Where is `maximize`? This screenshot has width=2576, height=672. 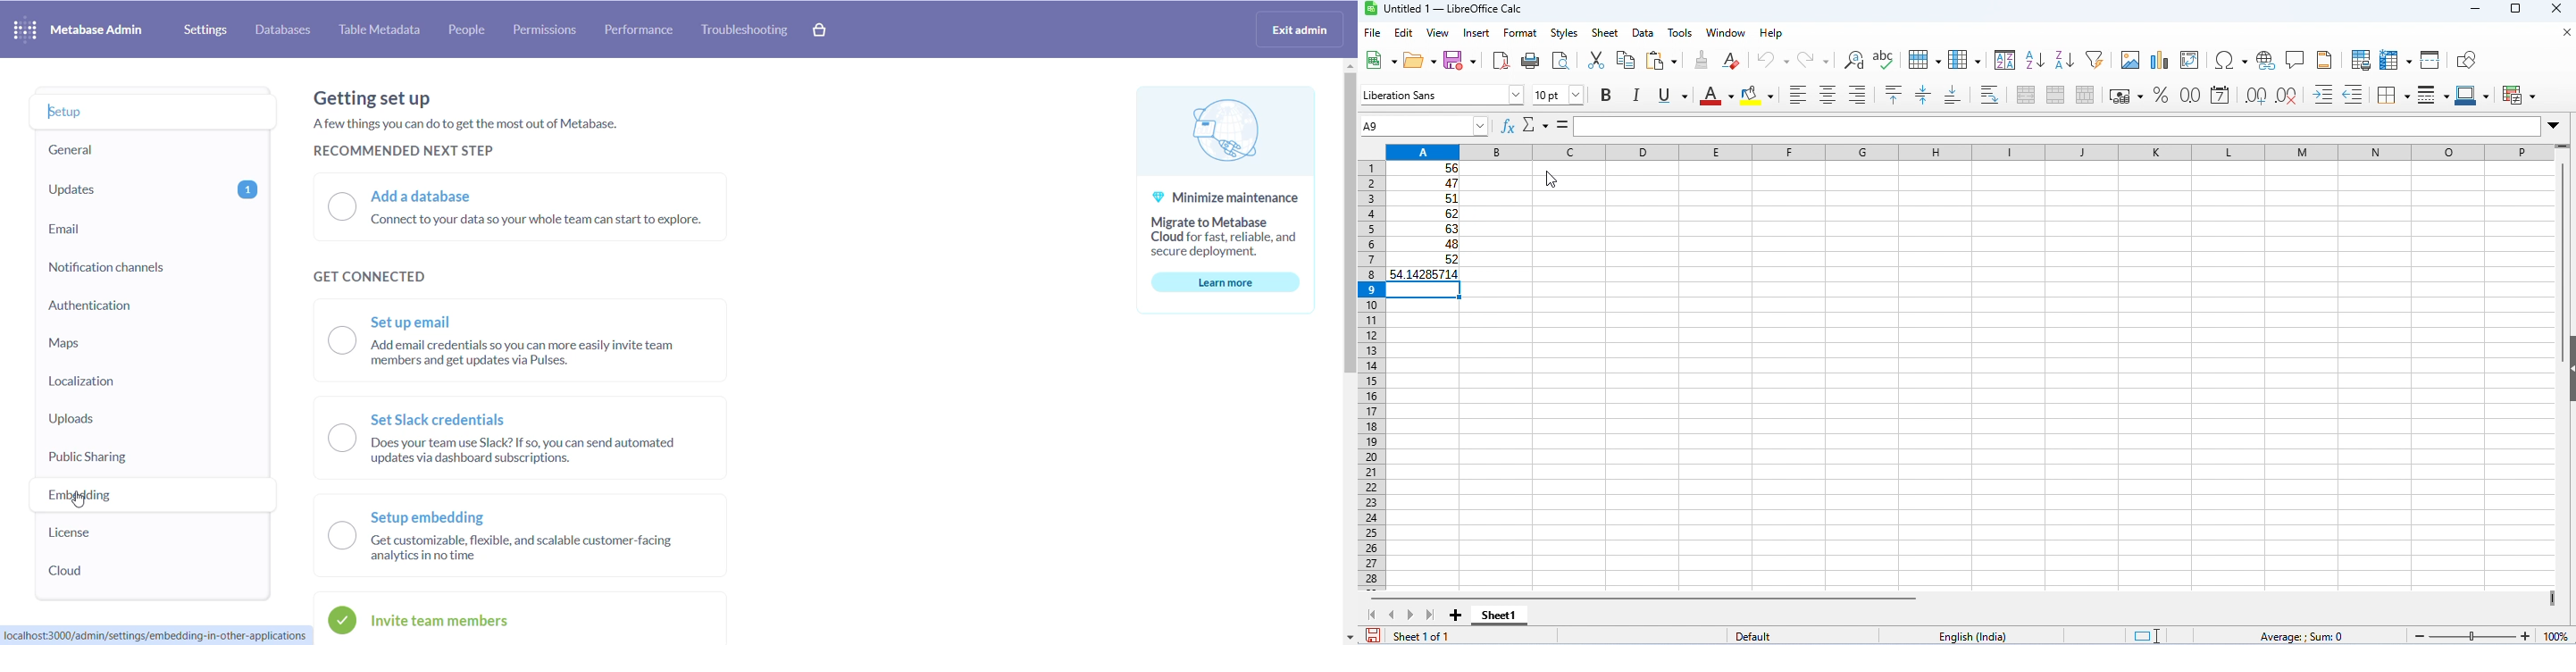 maximize is located at coordinates (2515, 11).